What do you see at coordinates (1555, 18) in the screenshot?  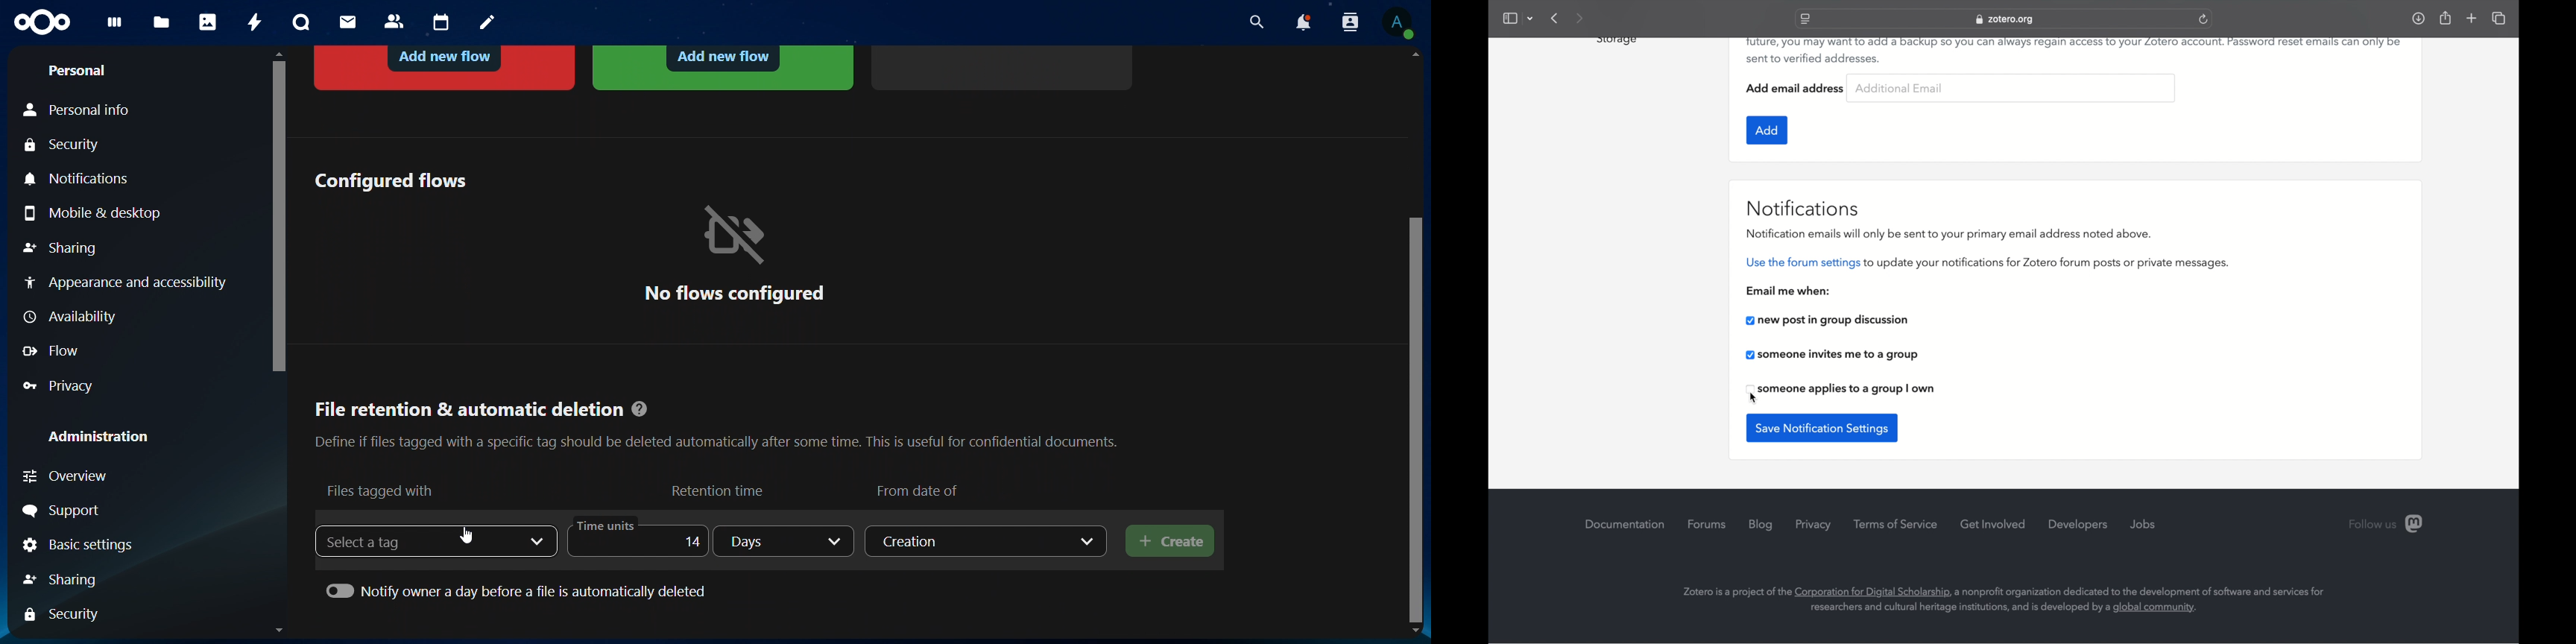 I see `previous` at bounding box center [1555, 18].